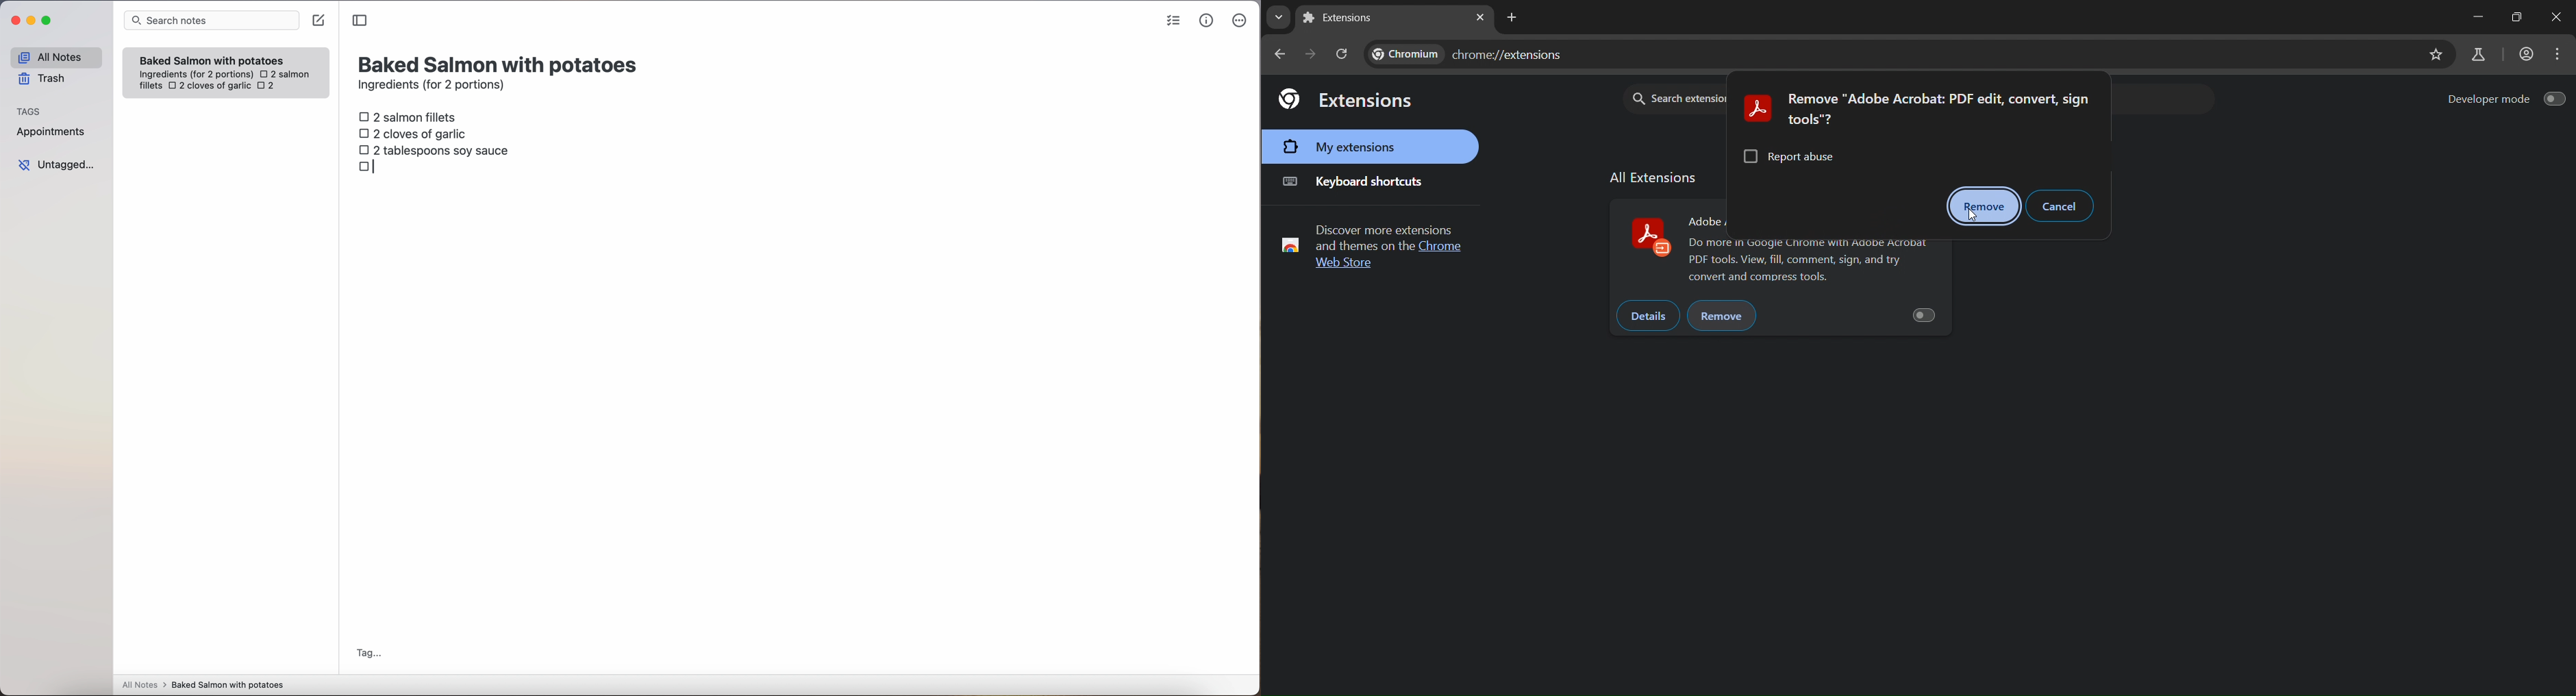  I want to click on search bar, so click(210, 21).